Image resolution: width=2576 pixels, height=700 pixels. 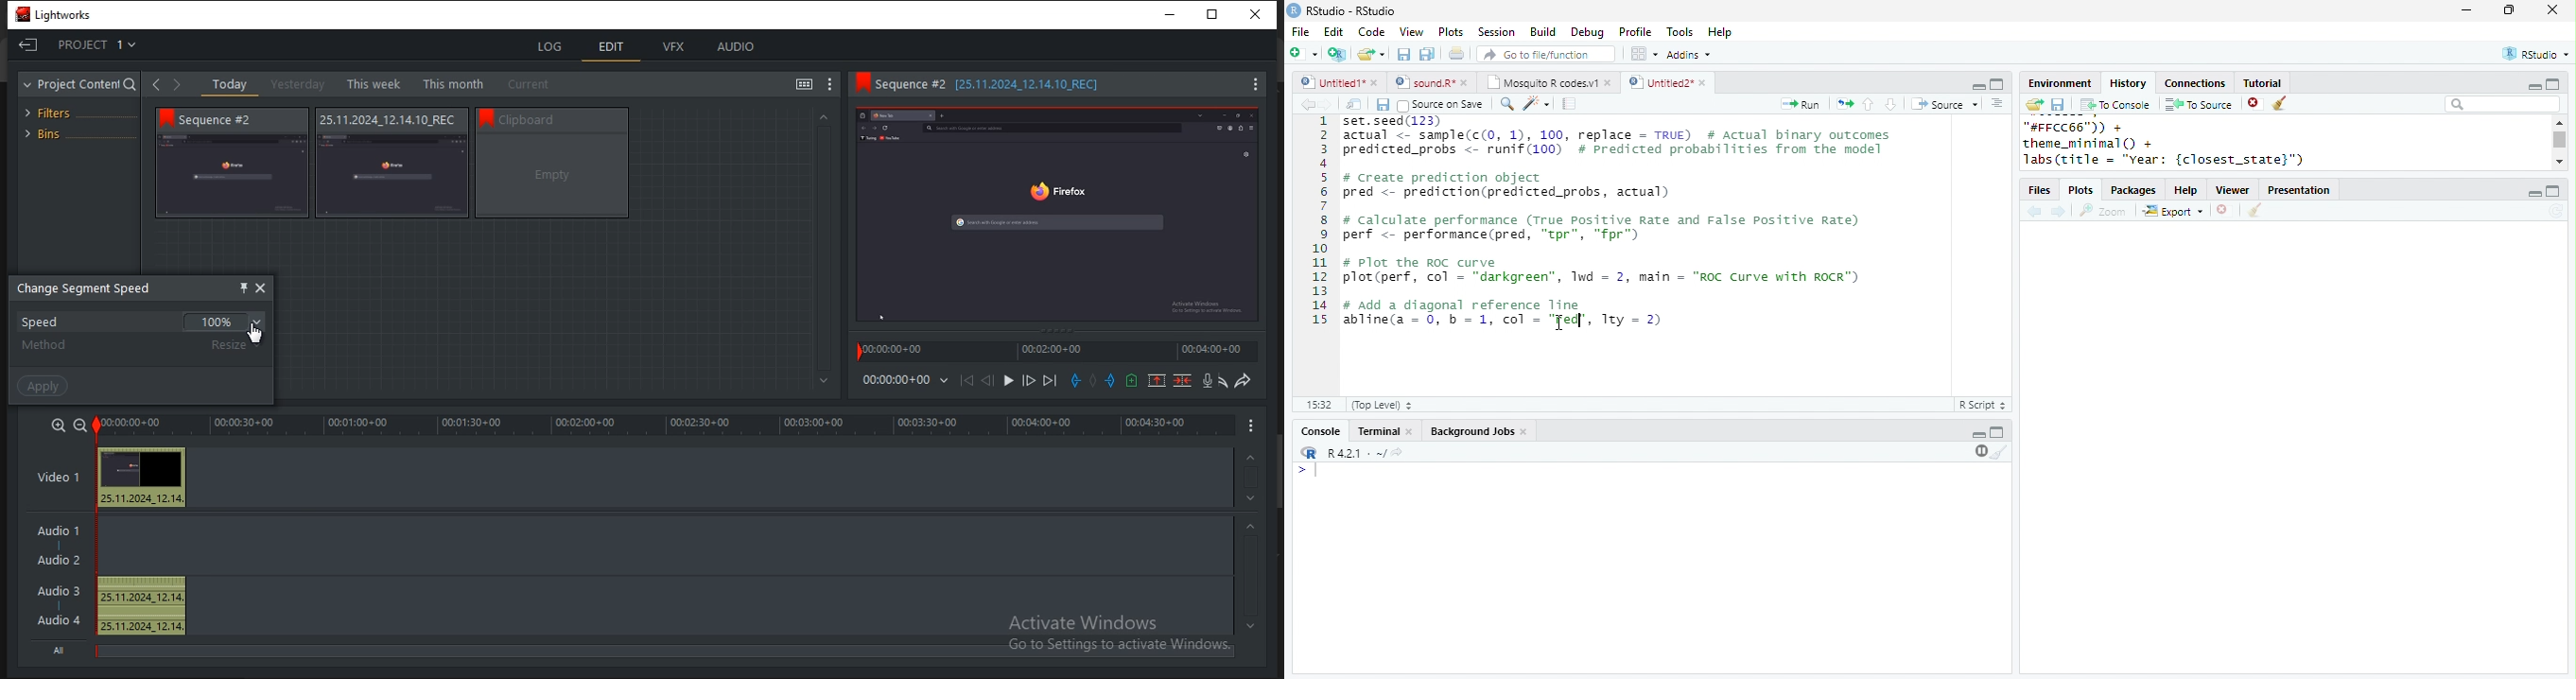 I want to click on # Add a diagonal reference line
abline(a = 0, b = 1, col = "red", Try = 2), so click(x=1506, y=312).